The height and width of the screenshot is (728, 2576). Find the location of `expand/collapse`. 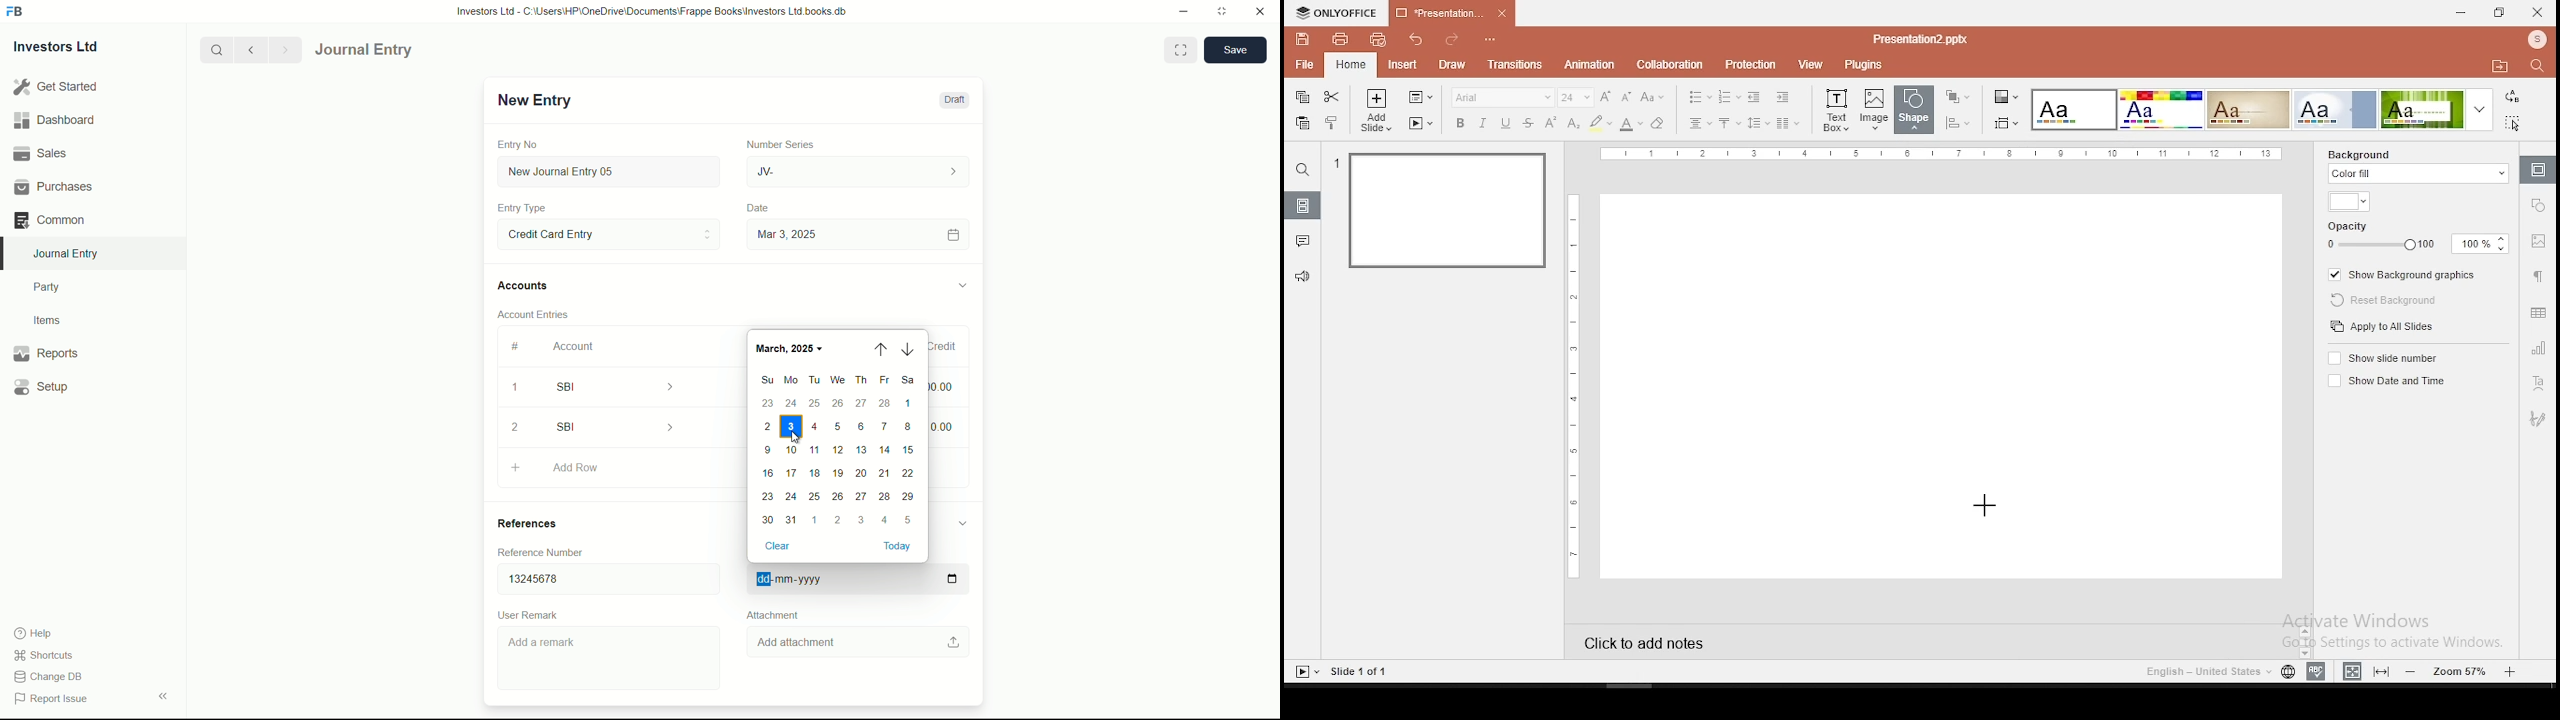

expand/collapse is located at coordinates (961, 522).